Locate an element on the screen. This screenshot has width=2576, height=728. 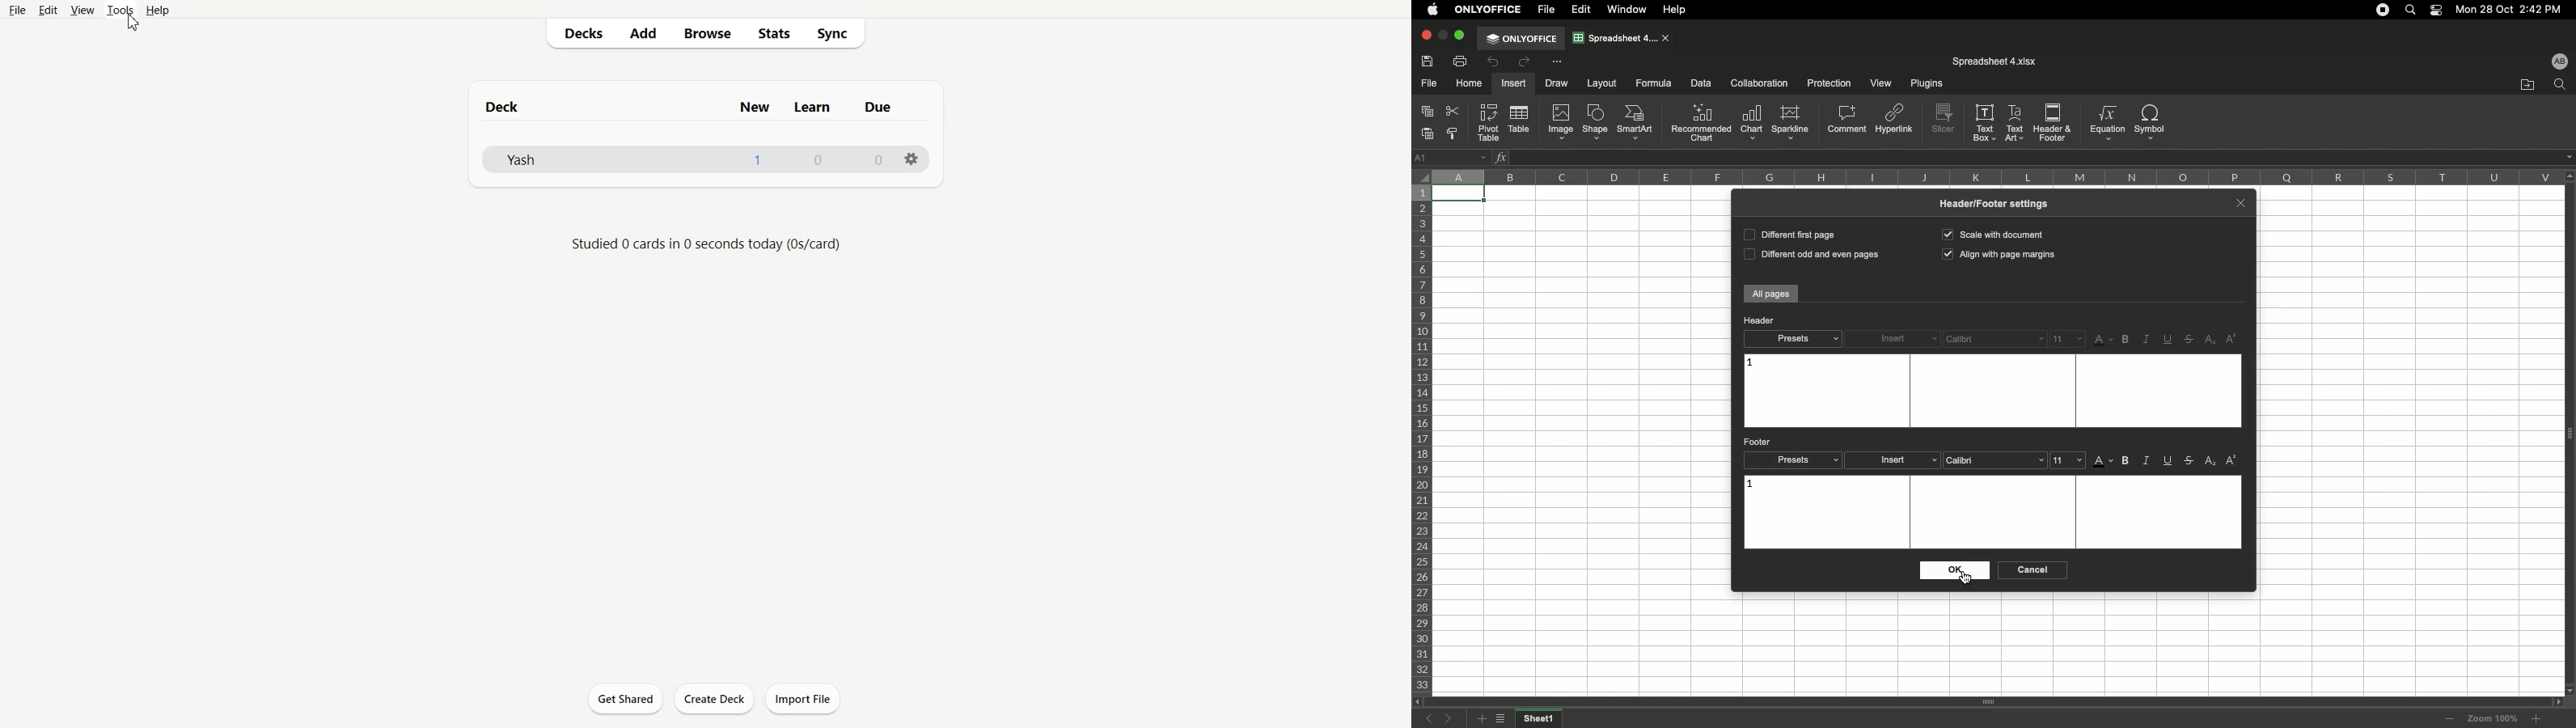
Settings is located at coordinates (913, 159).